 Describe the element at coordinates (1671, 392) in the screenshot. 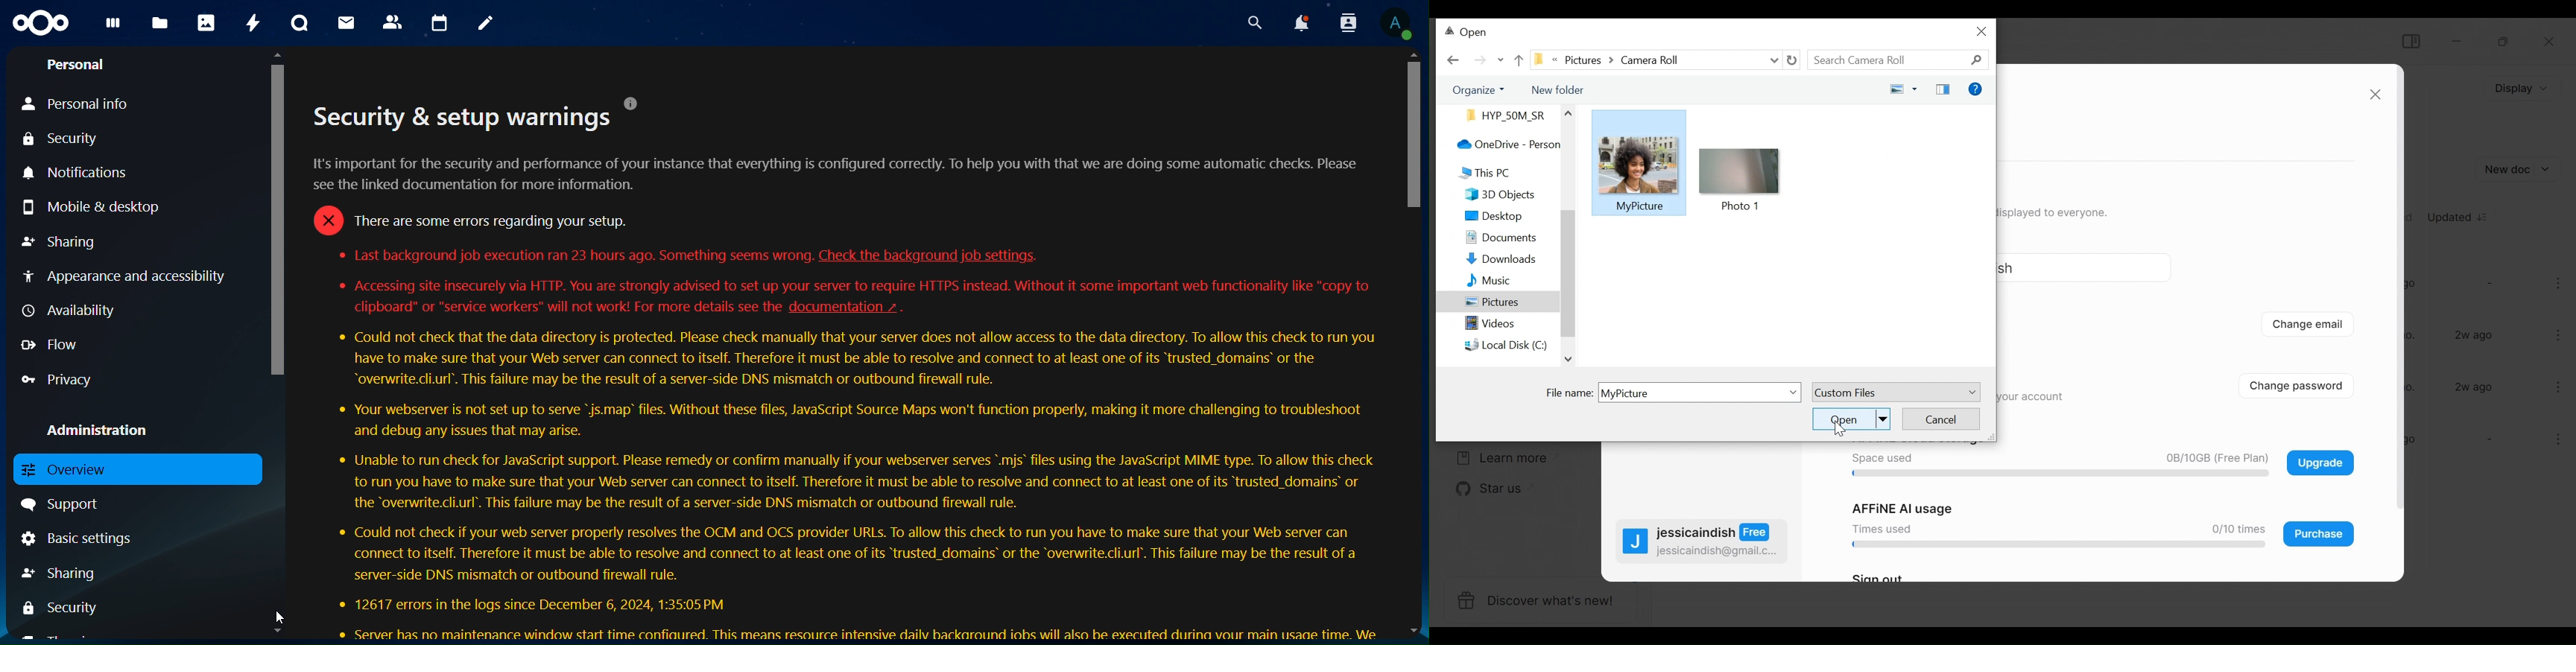

I see `File Name` at that location.